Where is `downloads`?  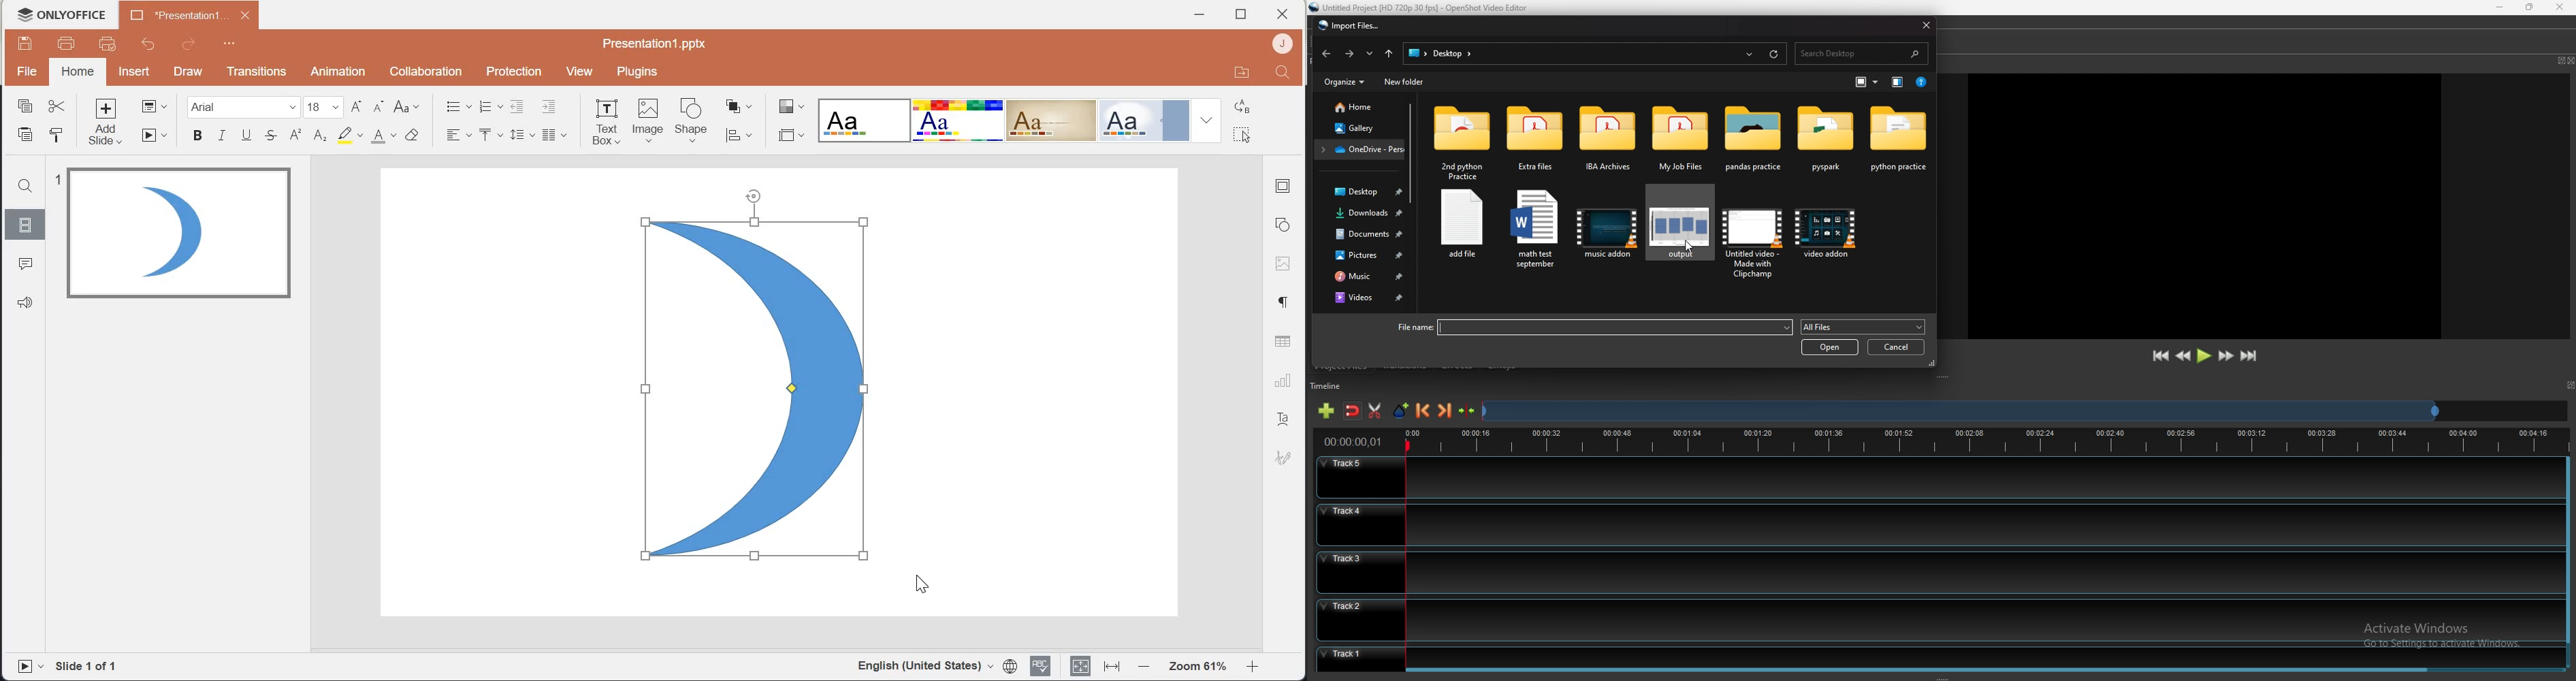 downloads is located at coordinates (1362, 213).